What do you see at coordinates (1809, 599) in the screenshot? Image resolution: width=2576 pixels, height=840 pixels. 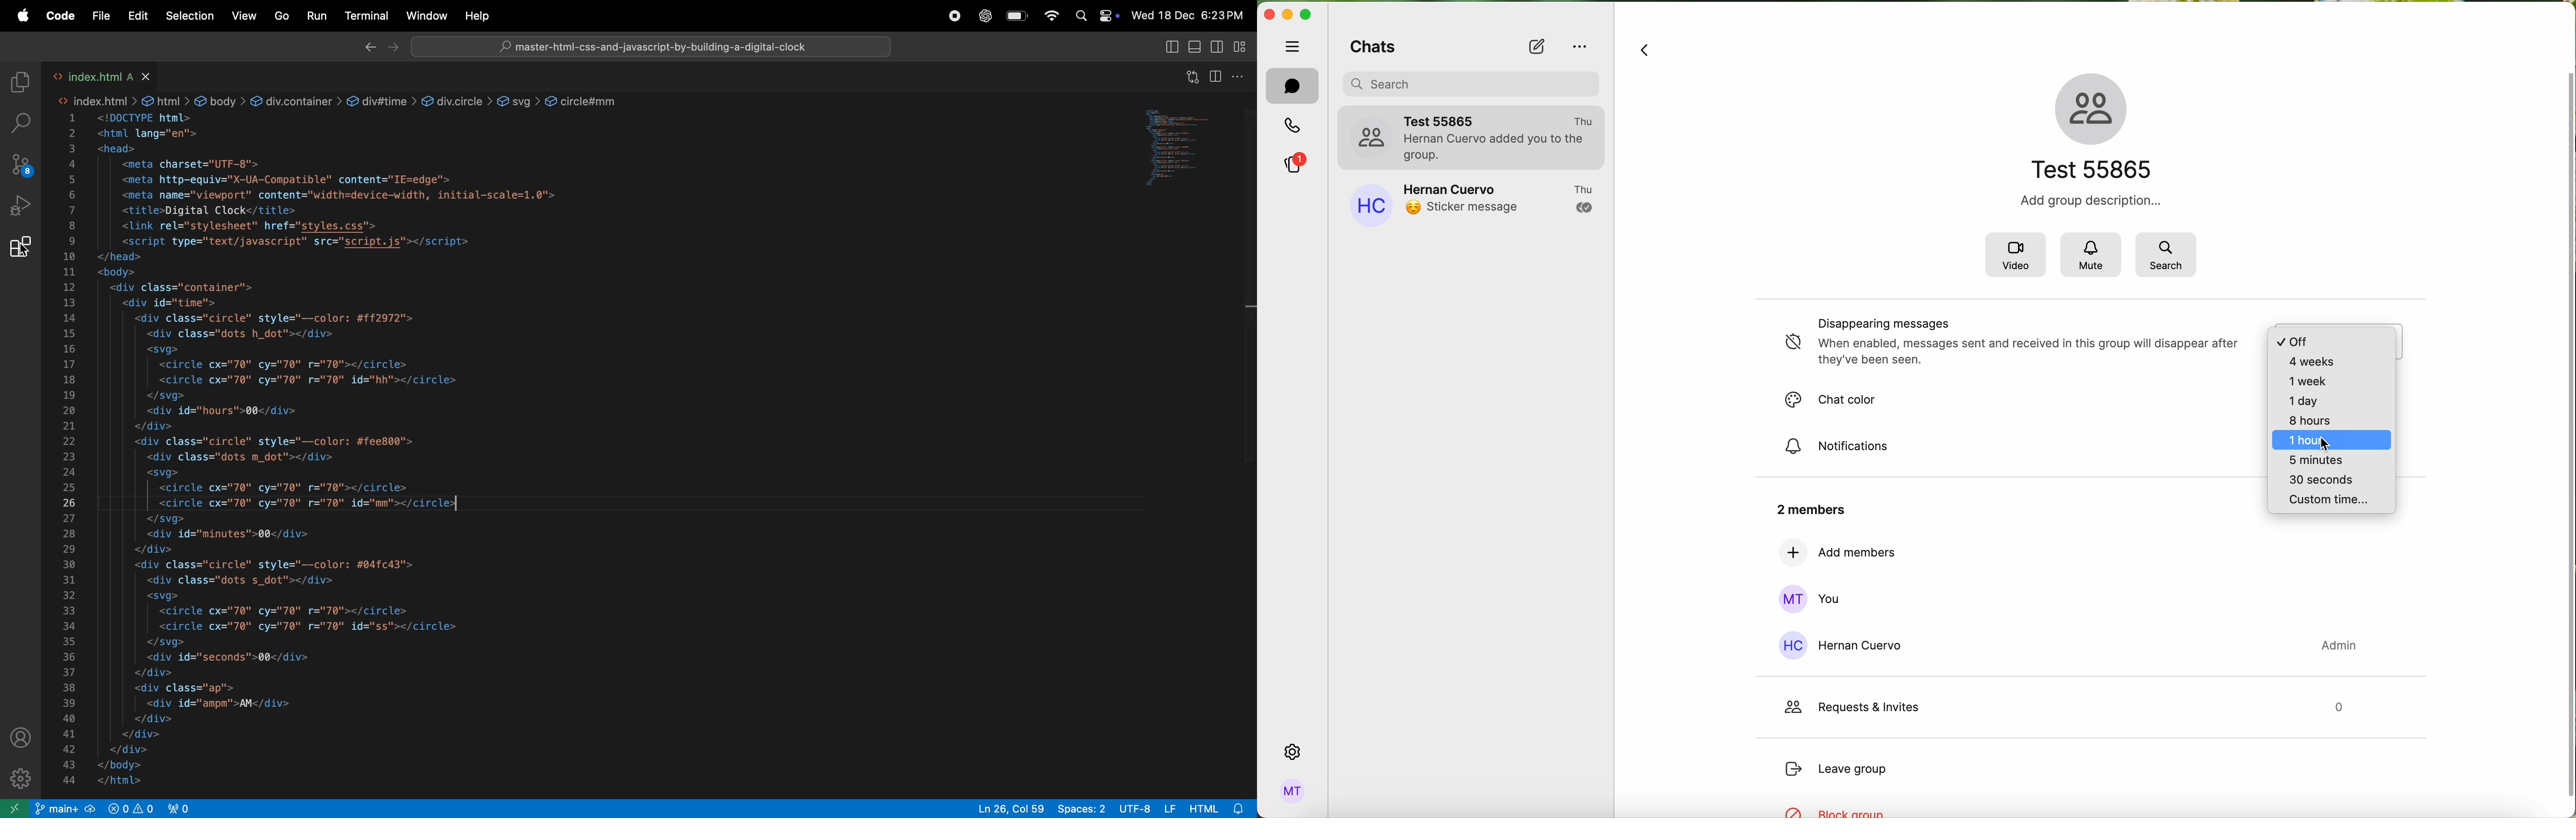 I see `you` at bounding box center [1809, 599].